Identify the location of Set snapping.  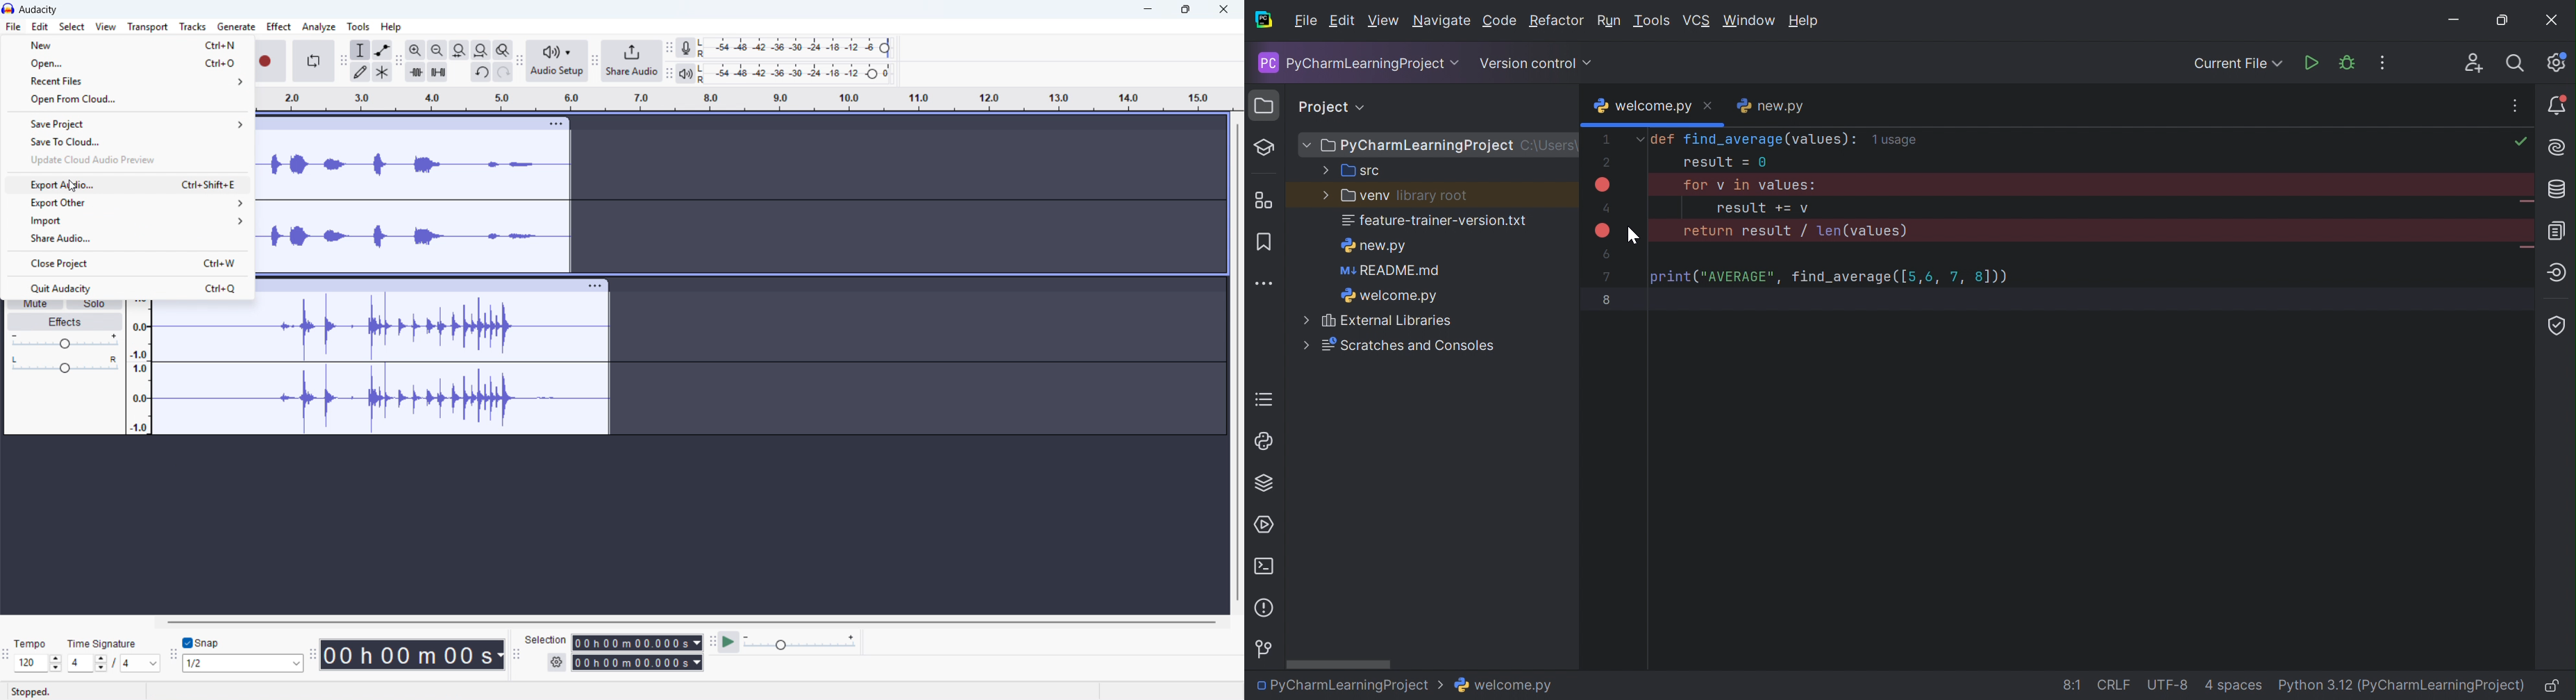
(244, 663).